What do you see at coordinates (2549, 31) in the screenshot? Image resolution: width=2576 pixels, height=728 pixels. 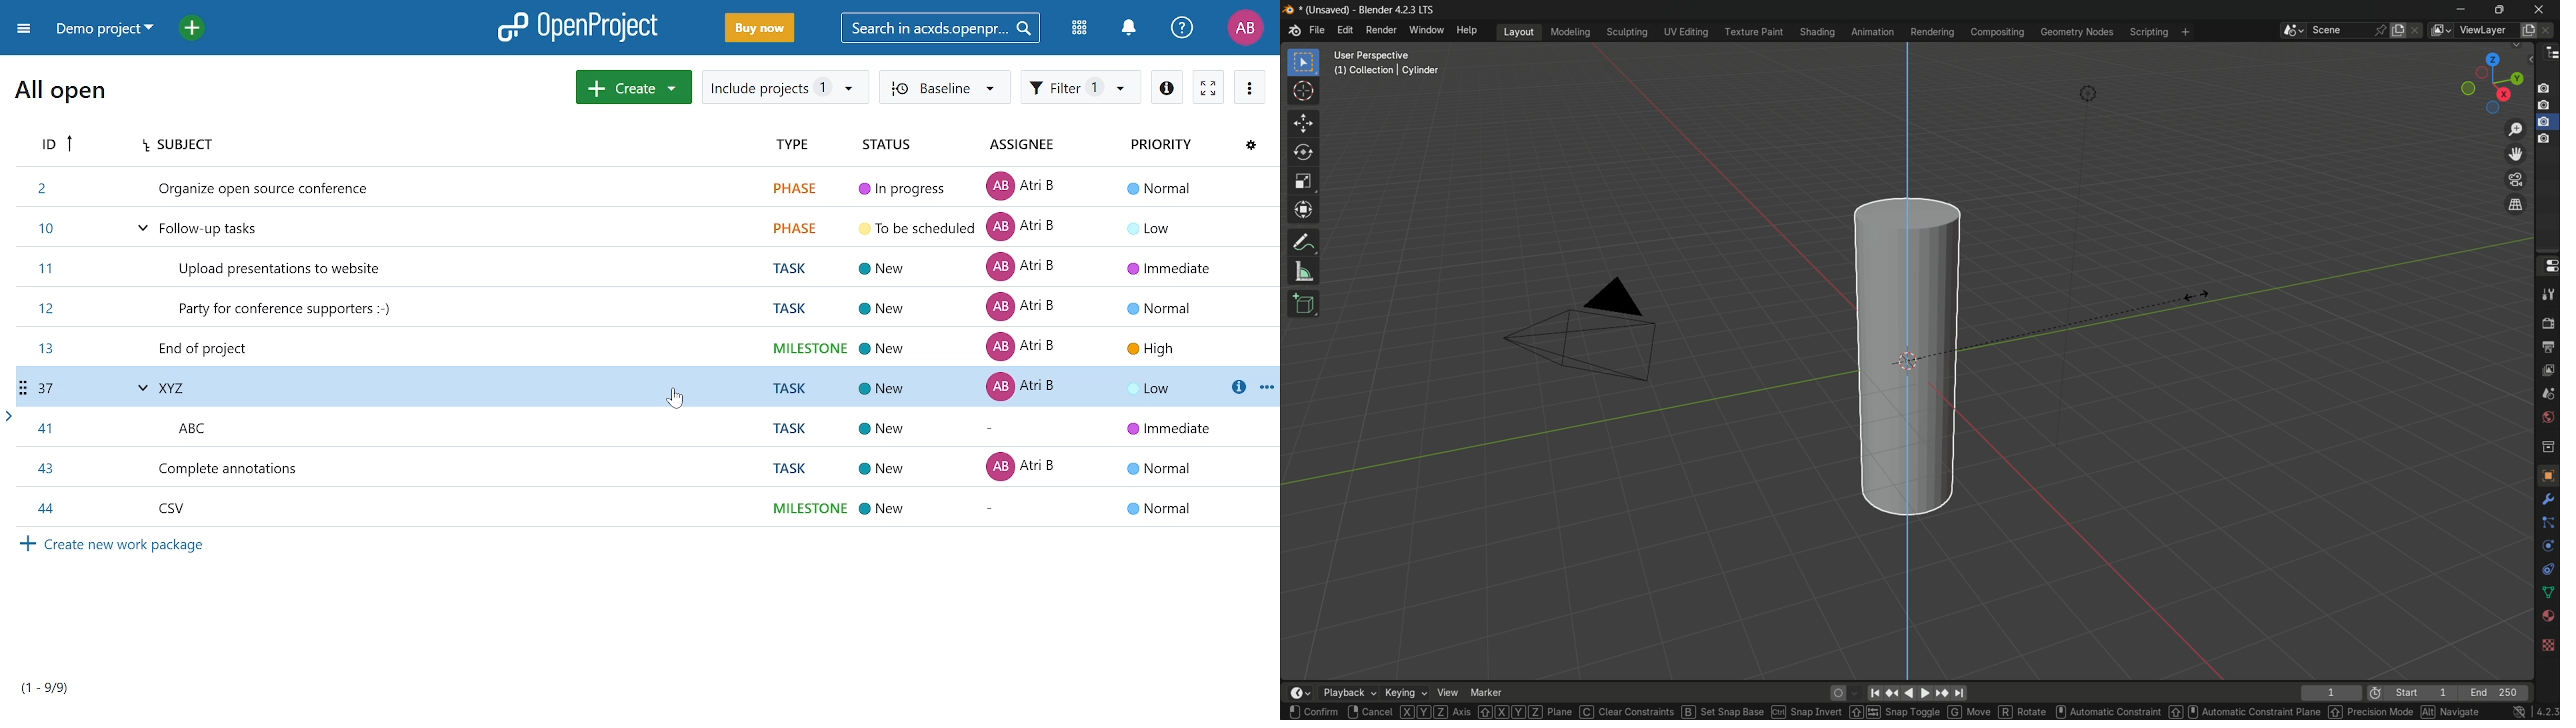 I see `remove view layer` at bounding box center [2549, 31].